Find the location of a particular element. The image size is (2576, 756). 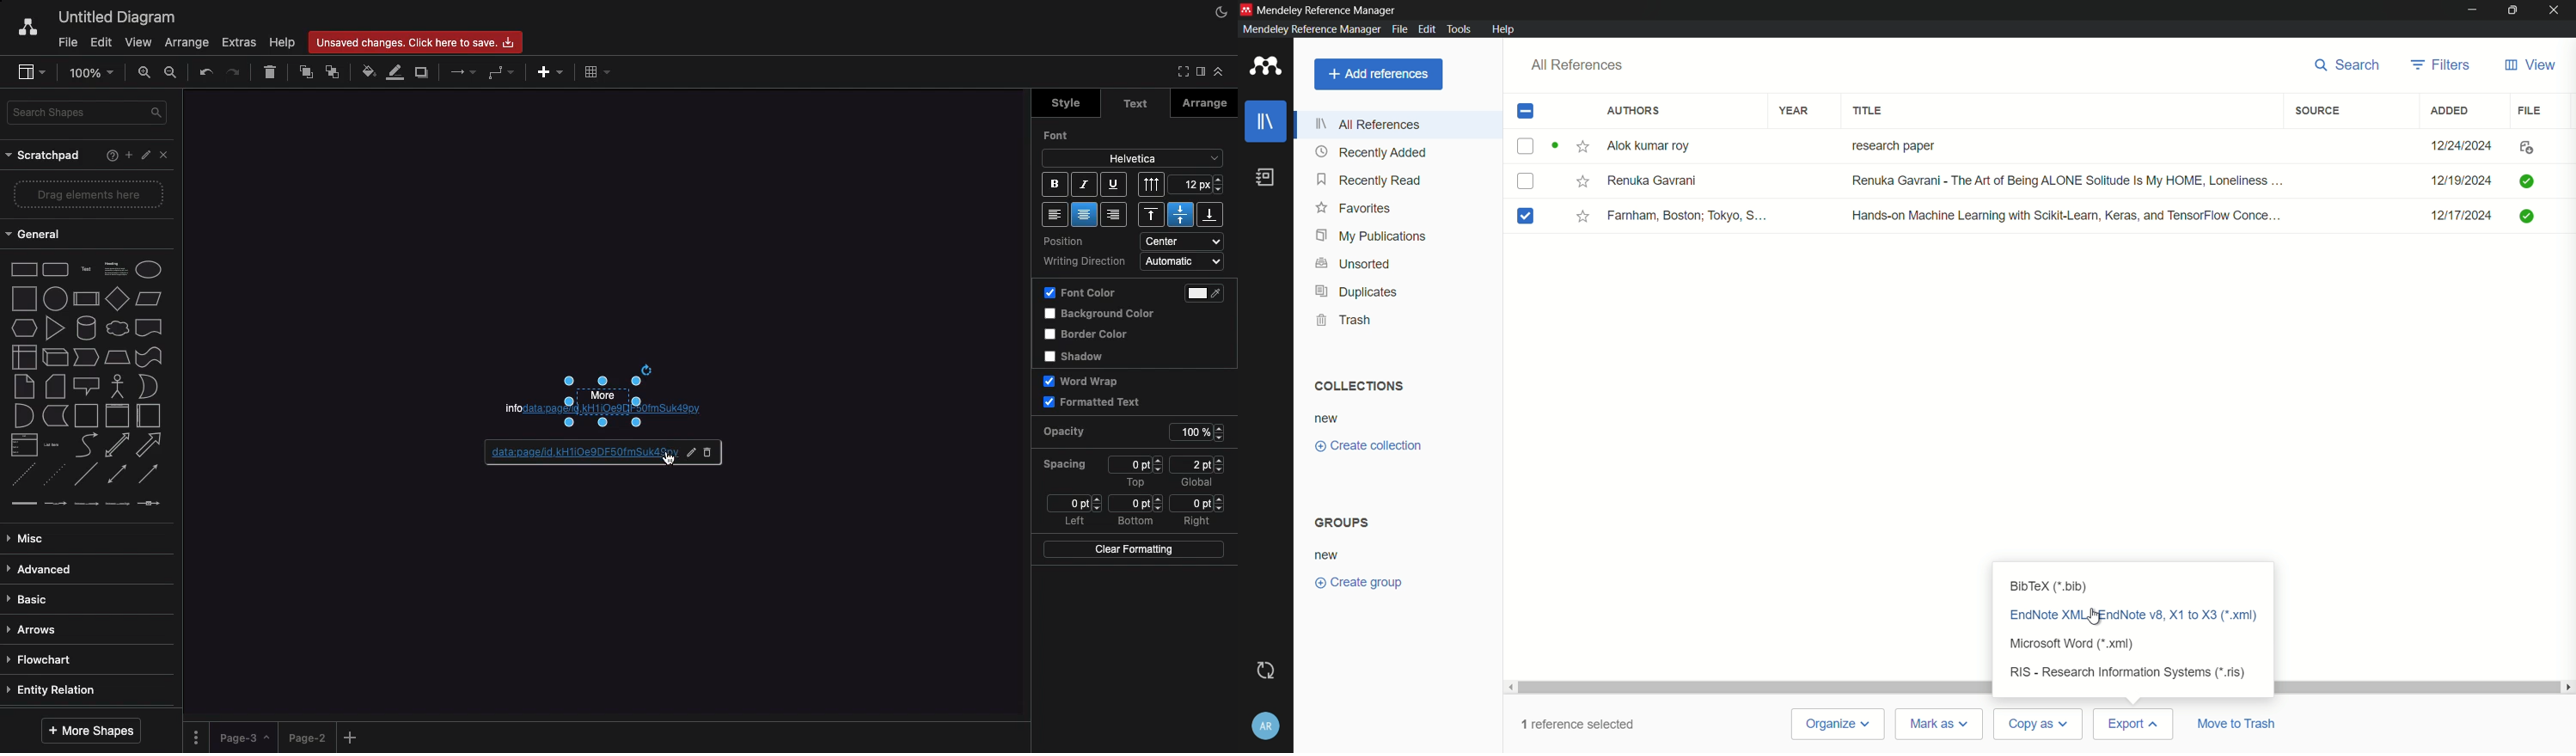

Night mode on is located at coordinates (1220, 13).